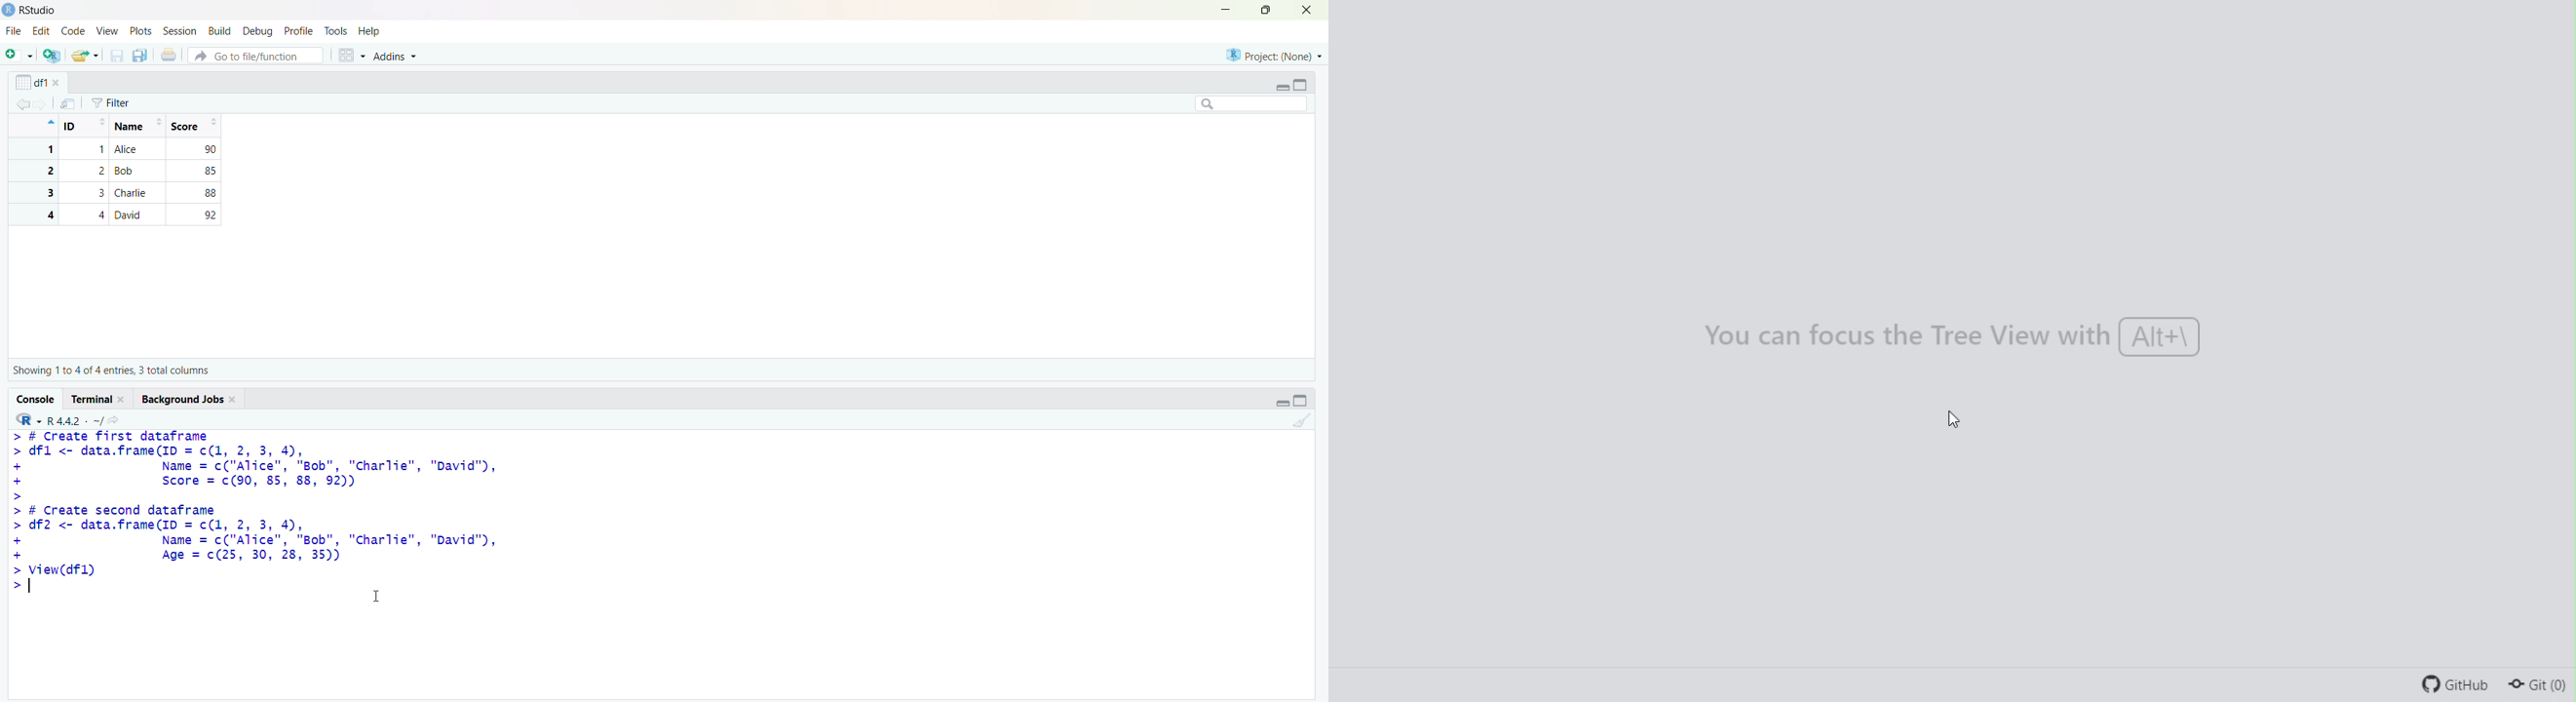 The image size is (2576, 728). Describe the element at coordinates (336, 31) in the screenshot. I see `tools` at that location.